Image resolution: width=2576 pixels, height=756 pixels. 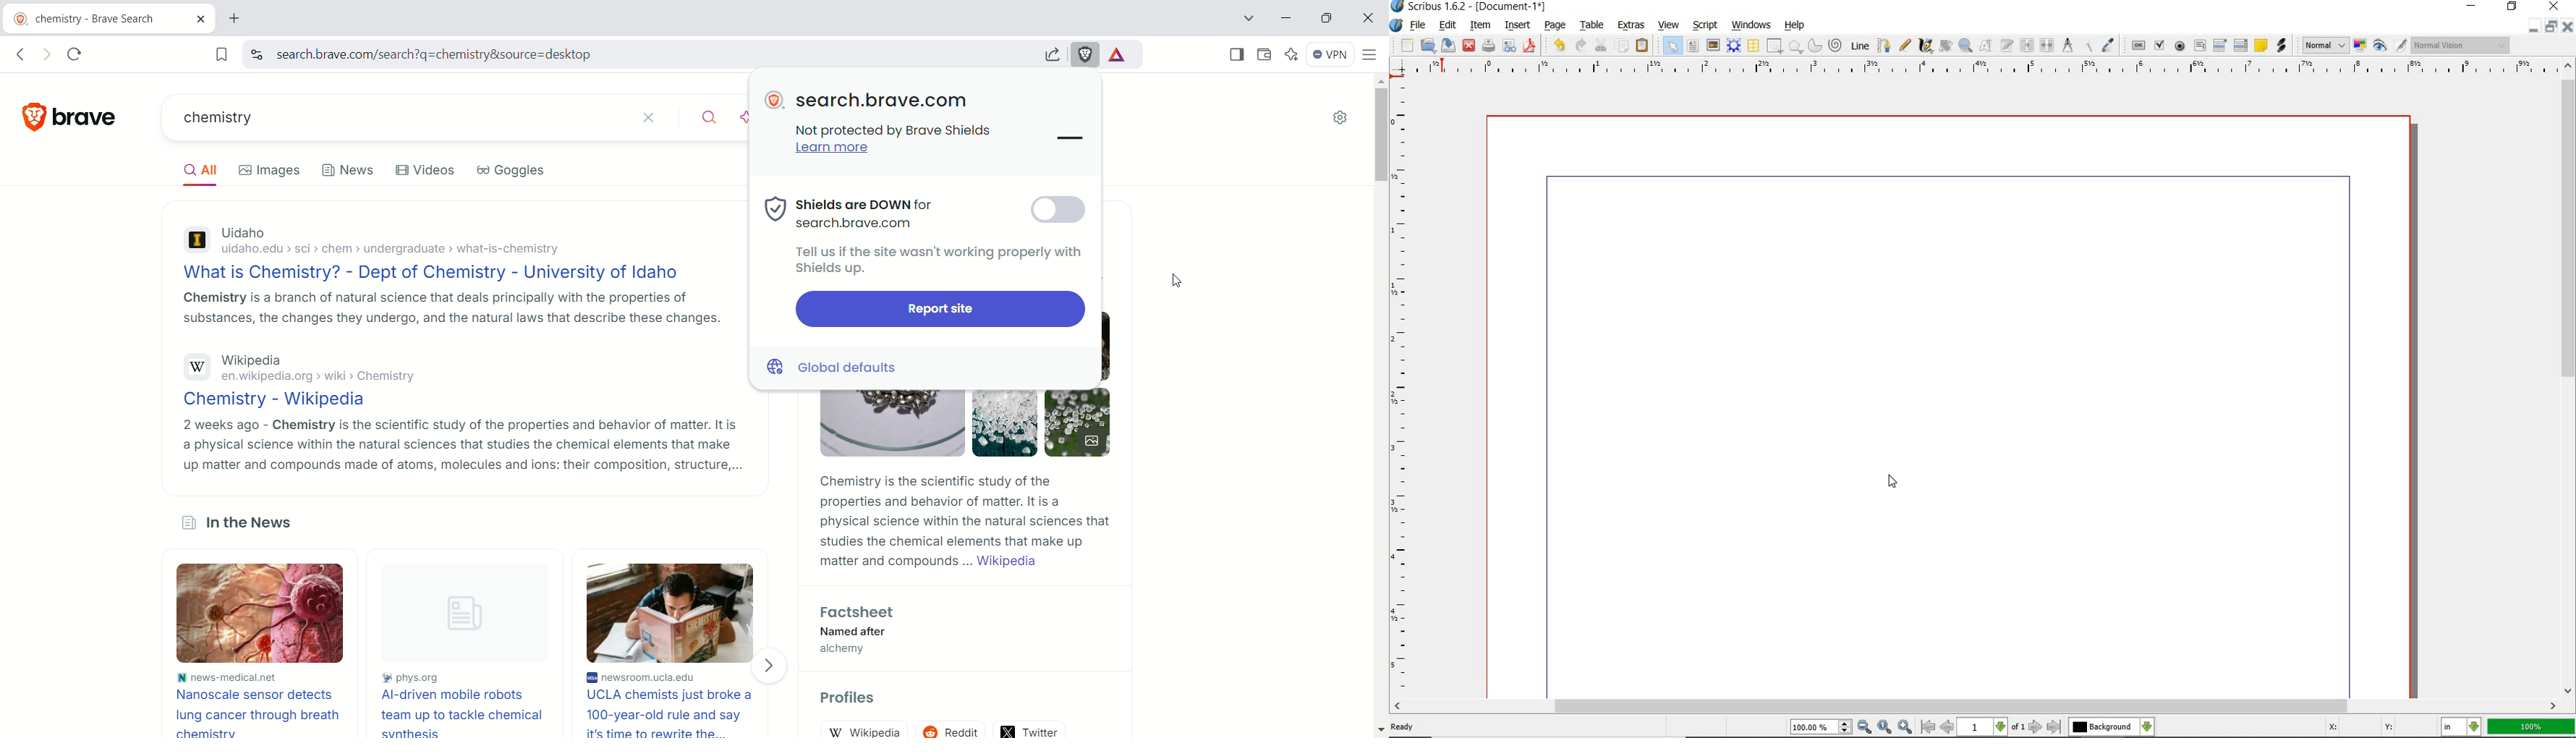 I want to click on eye dropper, so click(x=2110, y=45).